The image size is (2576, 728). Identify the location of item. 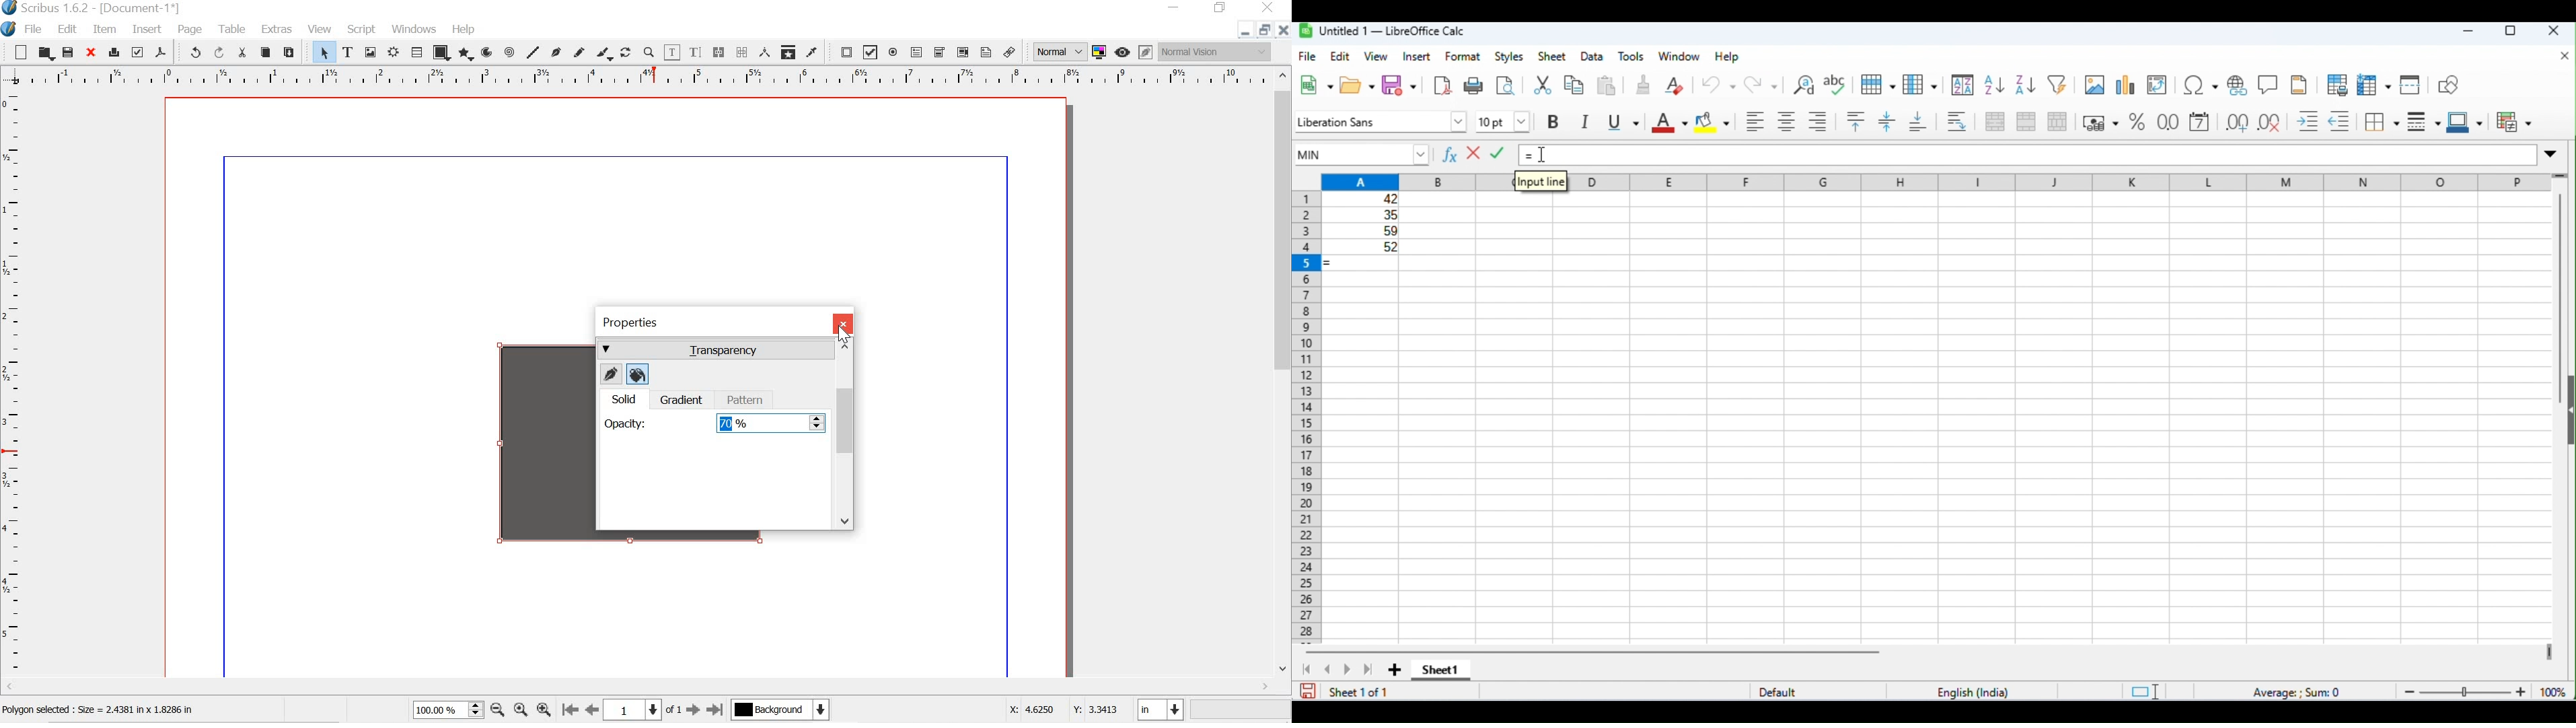
(104, 30).